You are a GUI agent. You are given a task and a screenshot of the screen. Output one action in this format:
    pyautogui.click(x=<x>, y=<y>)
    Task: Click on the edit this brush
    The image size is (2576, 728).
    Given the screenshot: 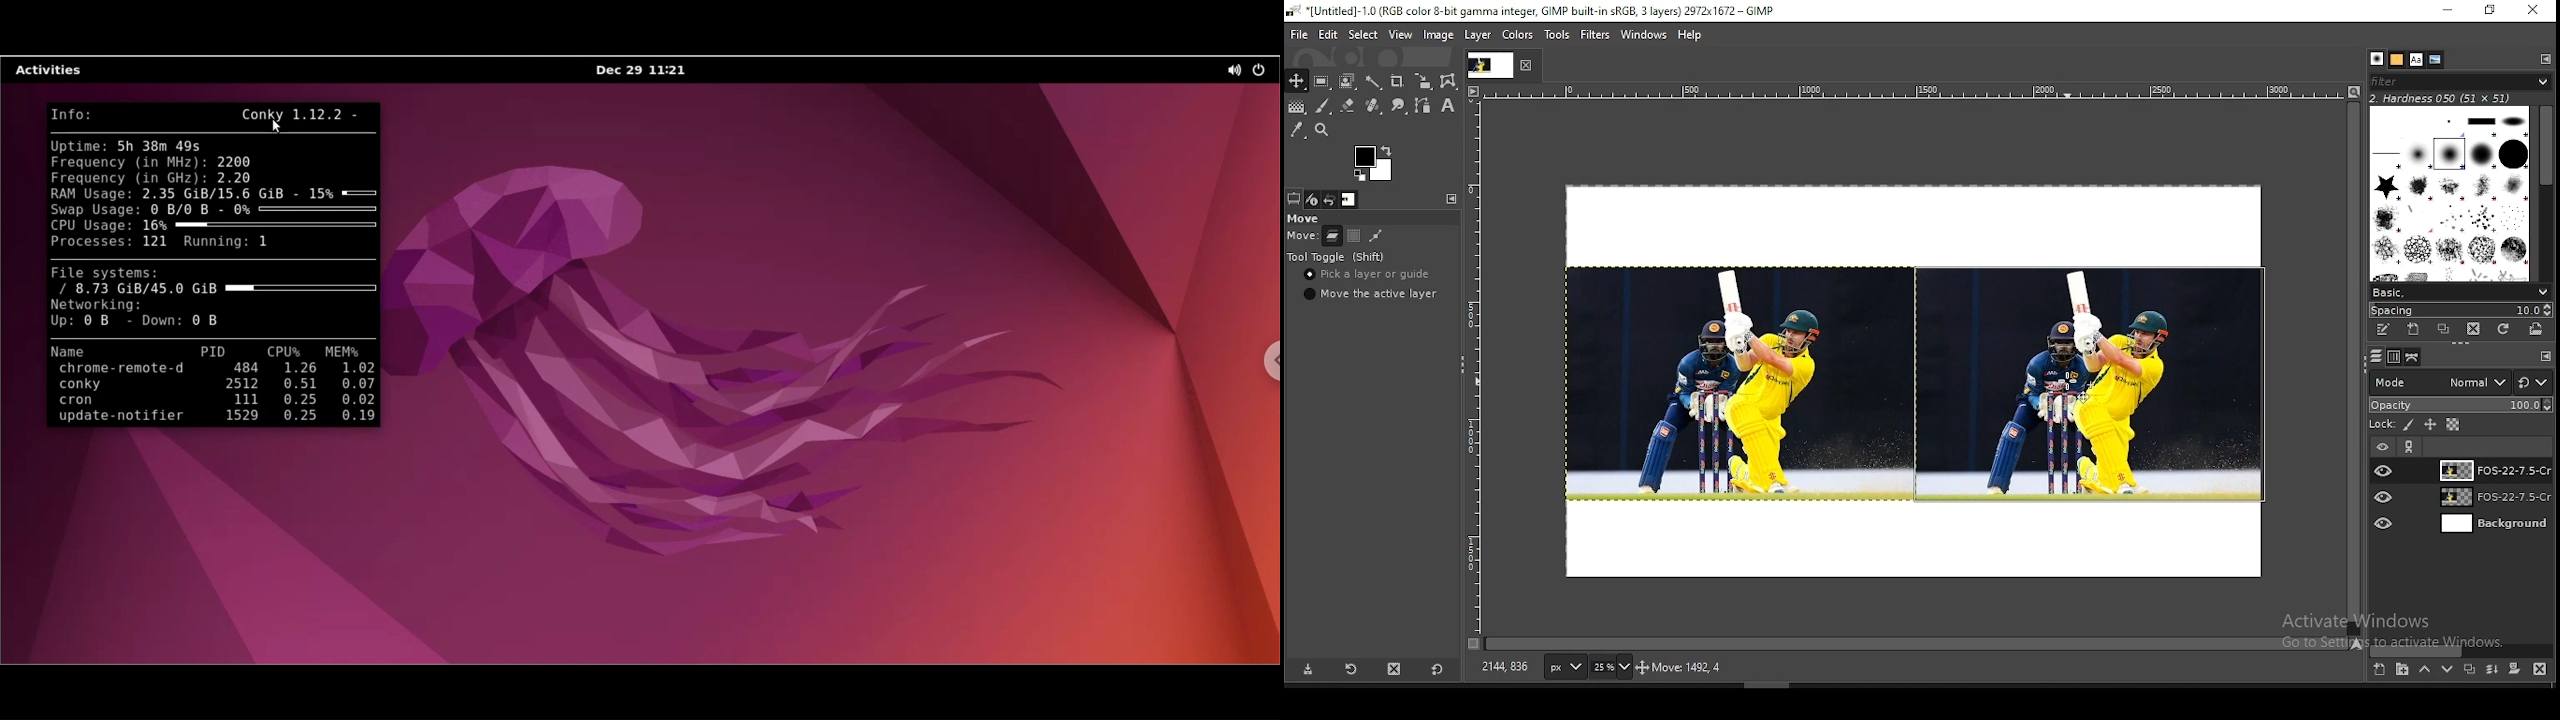 What is the action you would take?
    pyautogui.click(x=2383, y=329)
    